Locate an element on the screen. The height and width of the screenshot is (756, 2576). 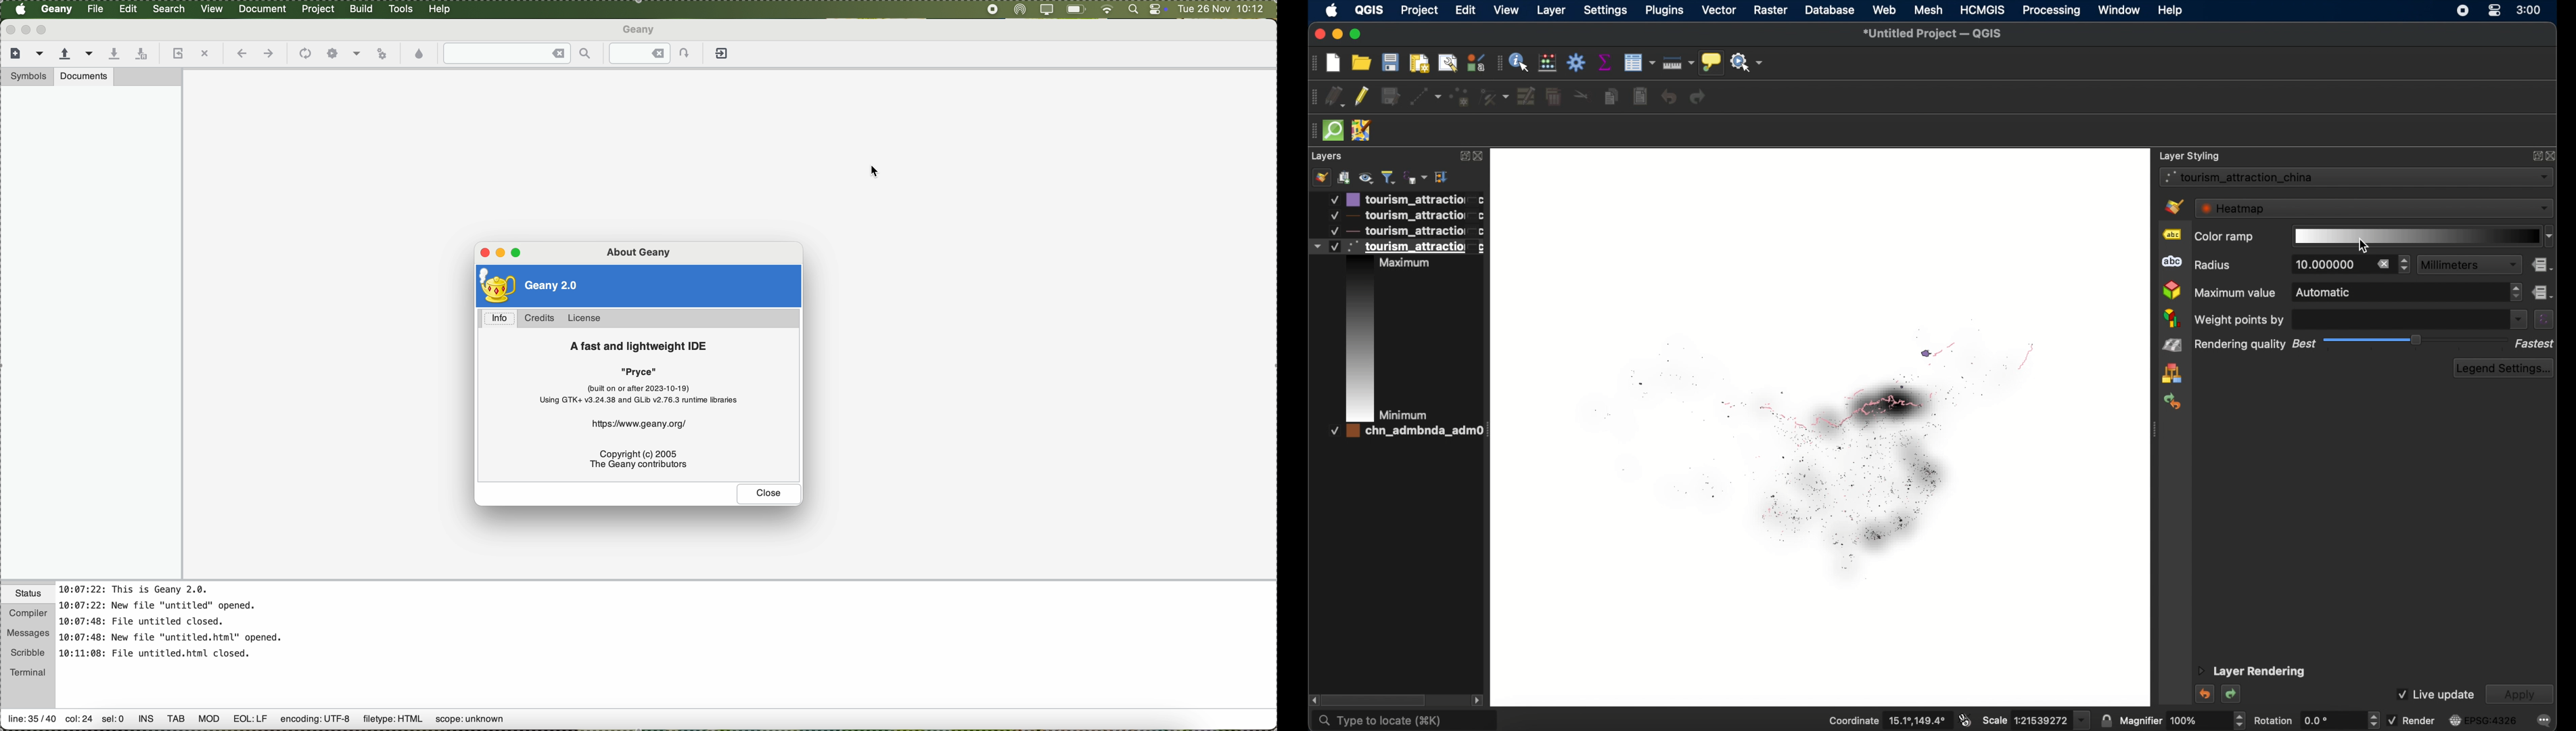
masks is located at coordinates (2170, 263).